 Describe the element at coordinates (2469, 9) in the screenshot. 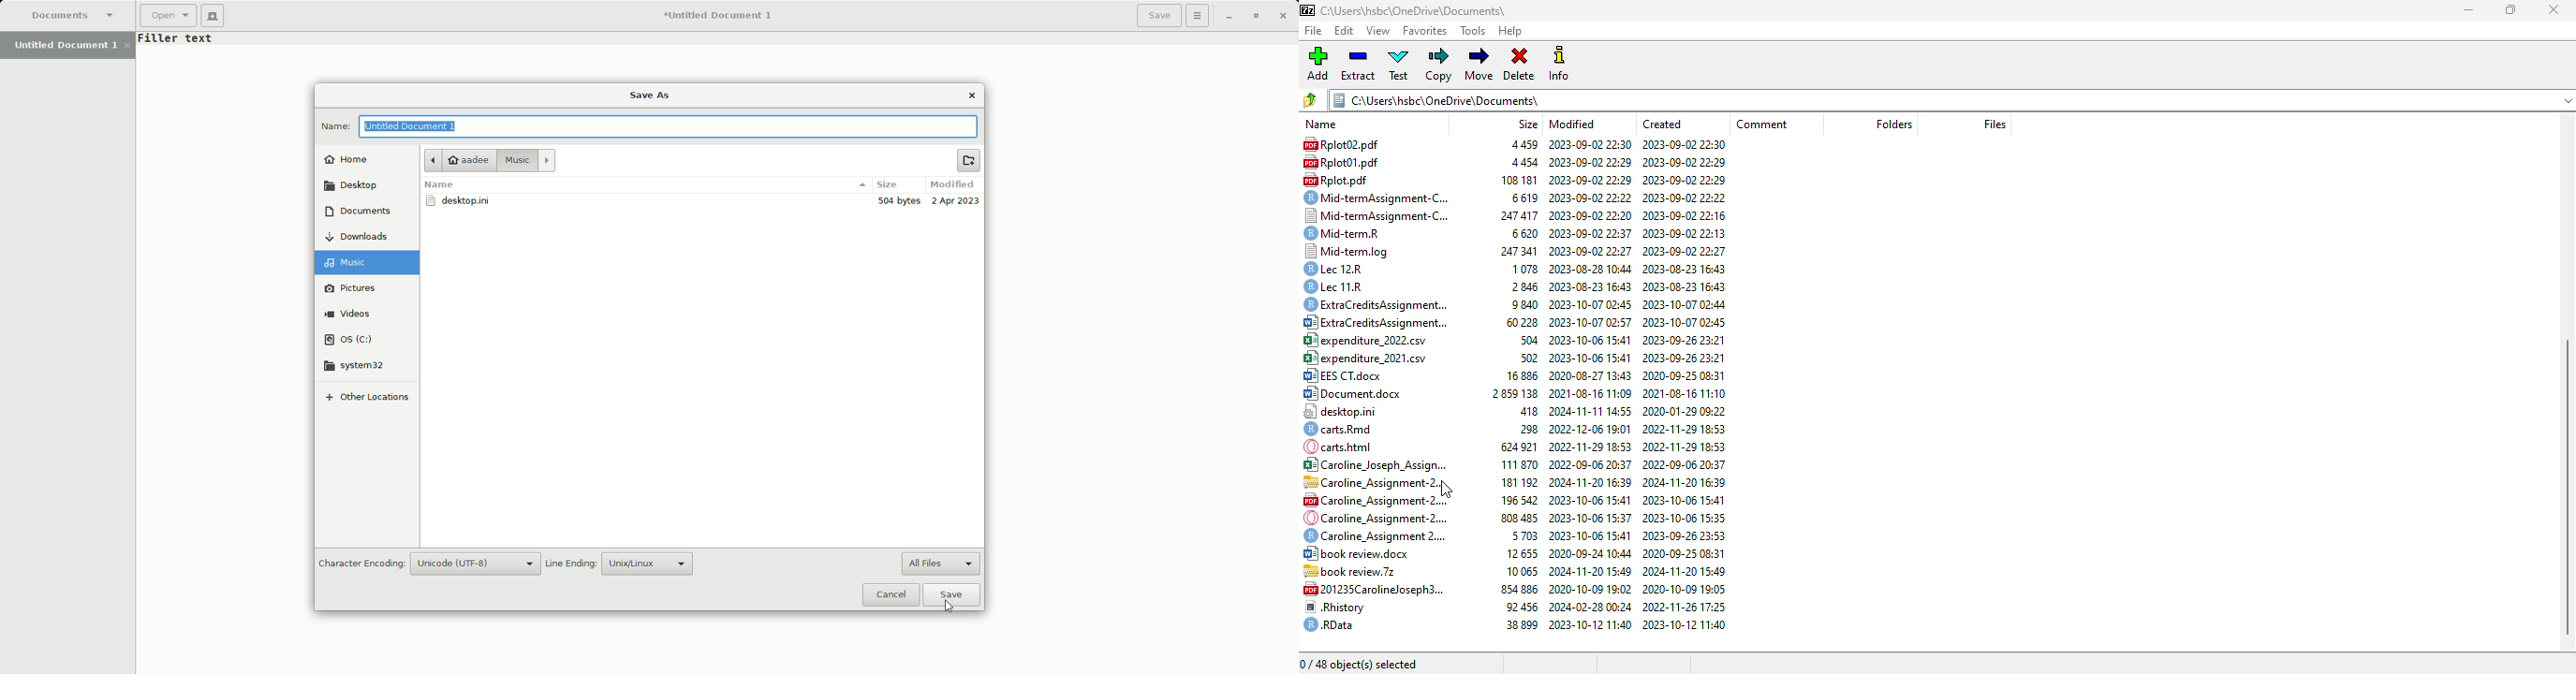

I see `minimize` at that location.